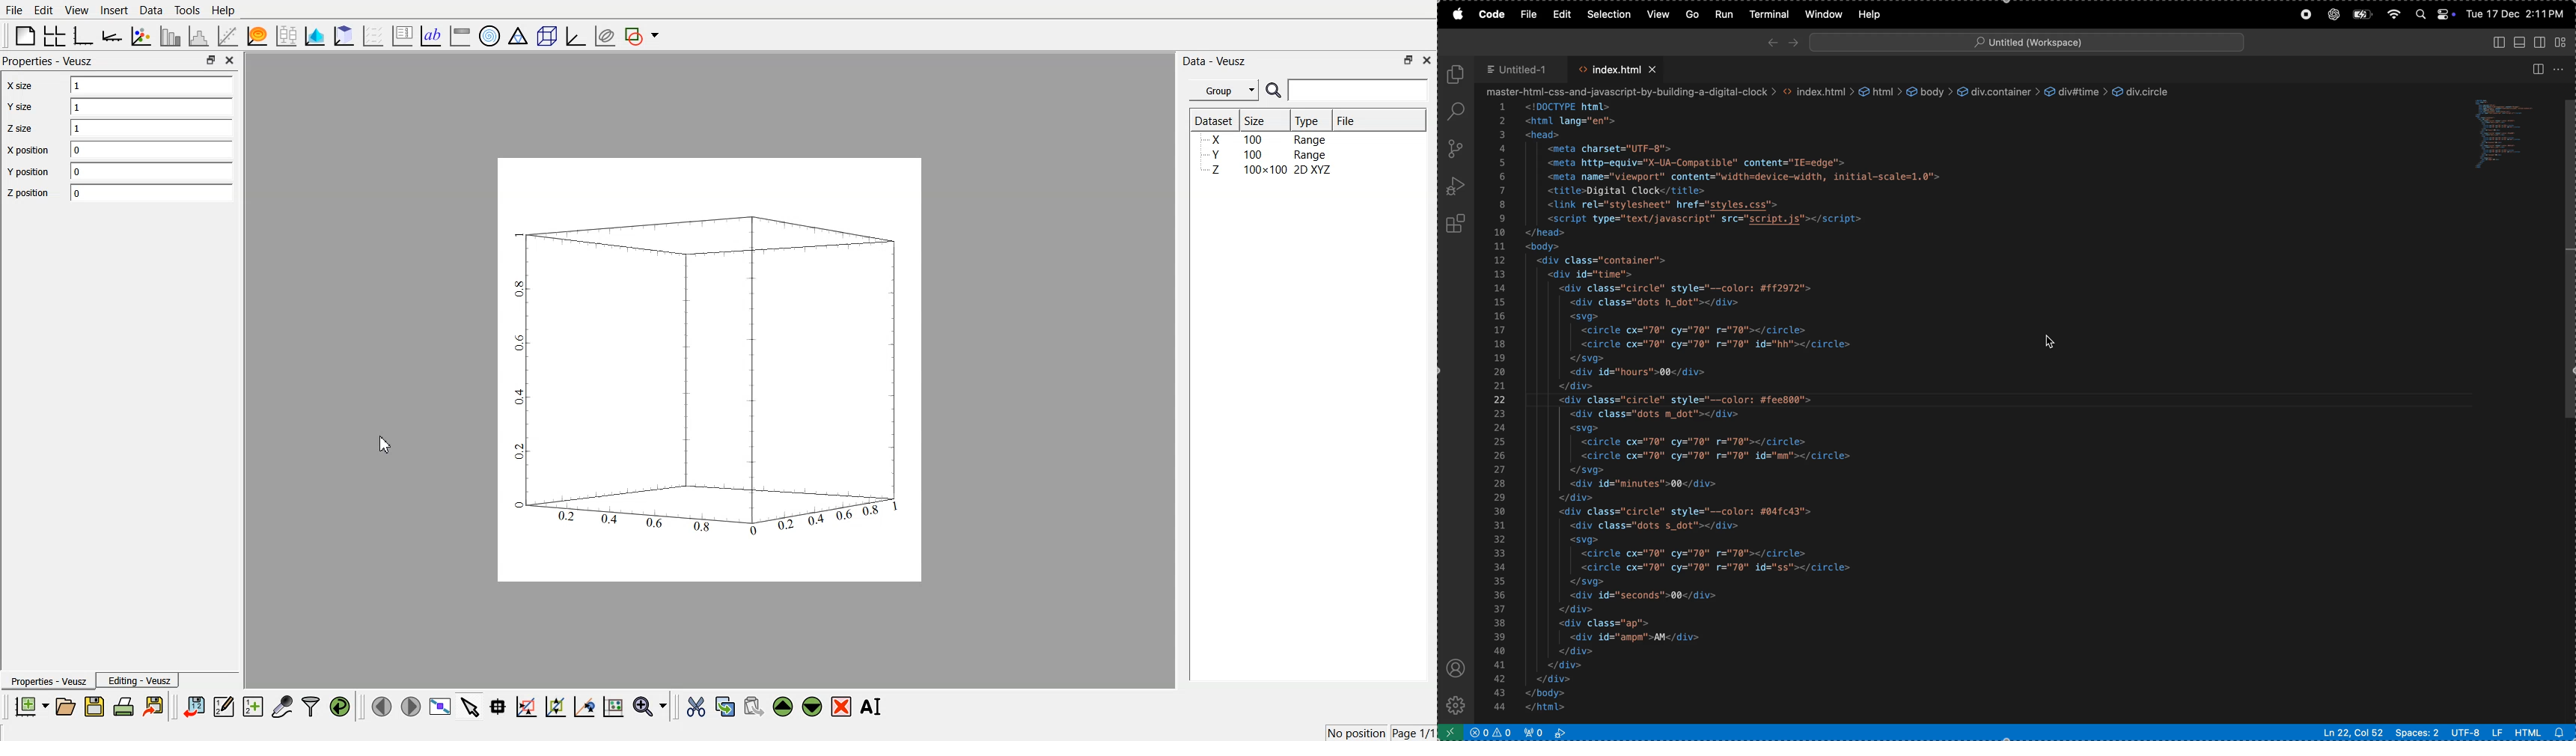 The width and height of the screenshot is (2576, 756). What do you see at coordinates (1214, 120) in the screenshot?
I see `Dataset` at bounding box center [1214, 120].